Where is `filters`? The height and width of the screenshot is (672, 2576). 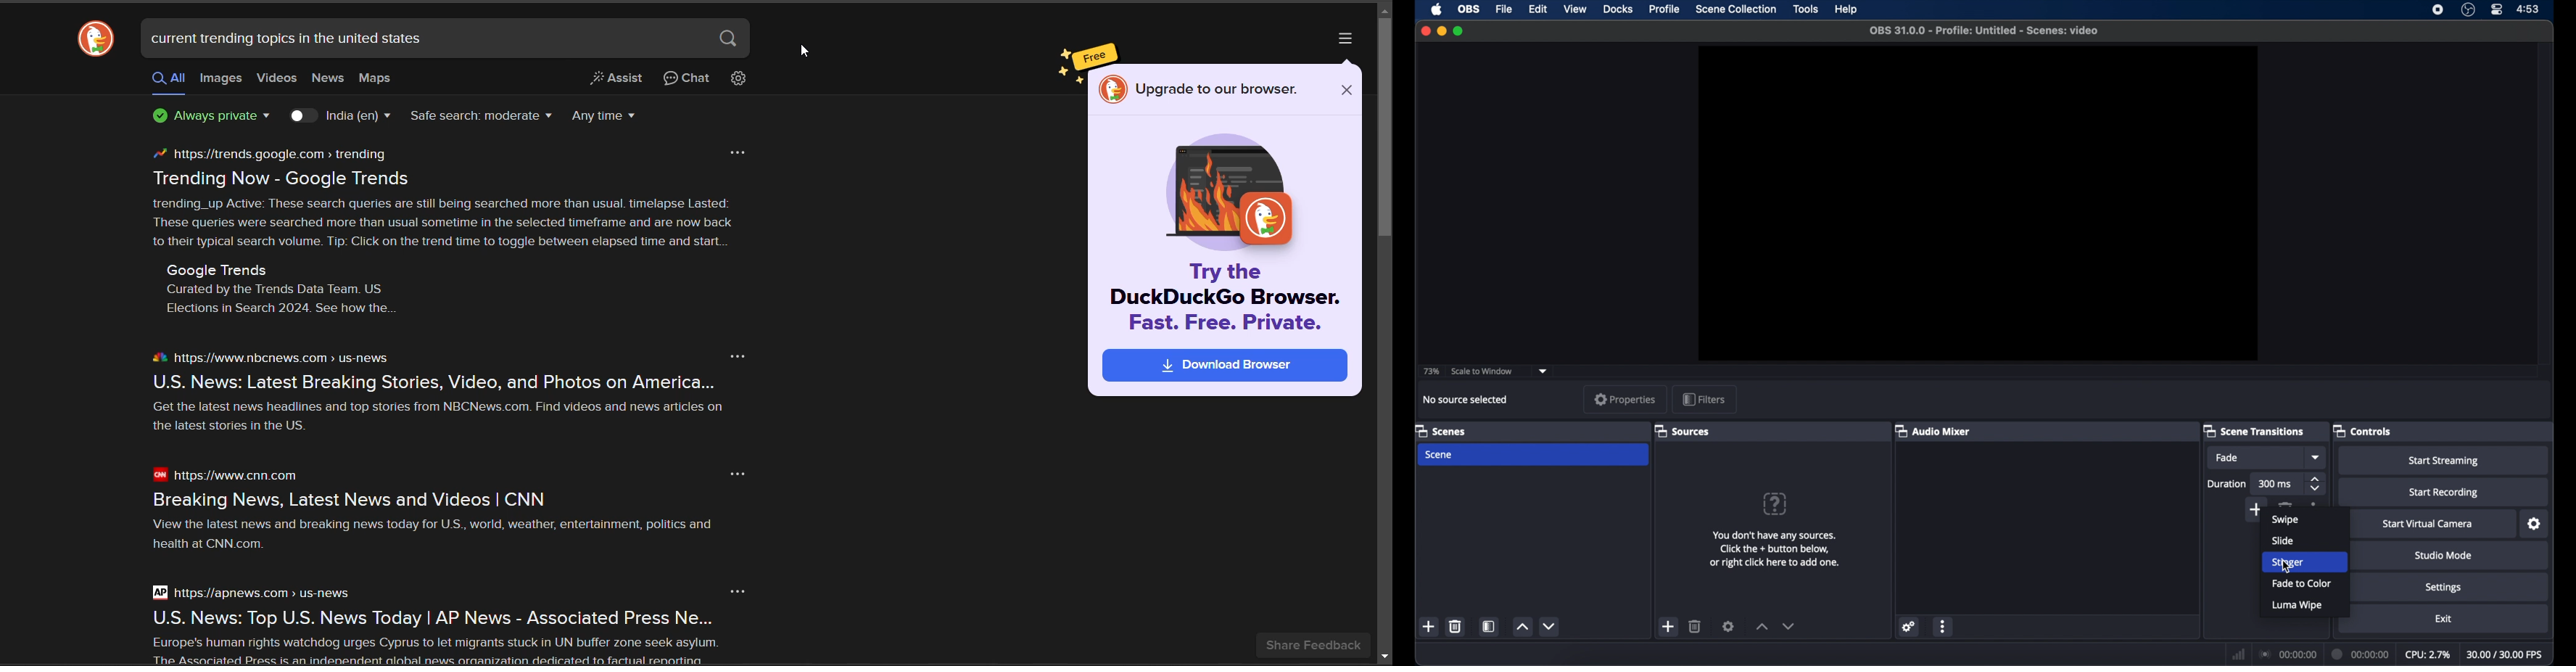
filters is located at coordinates (1704, 399).